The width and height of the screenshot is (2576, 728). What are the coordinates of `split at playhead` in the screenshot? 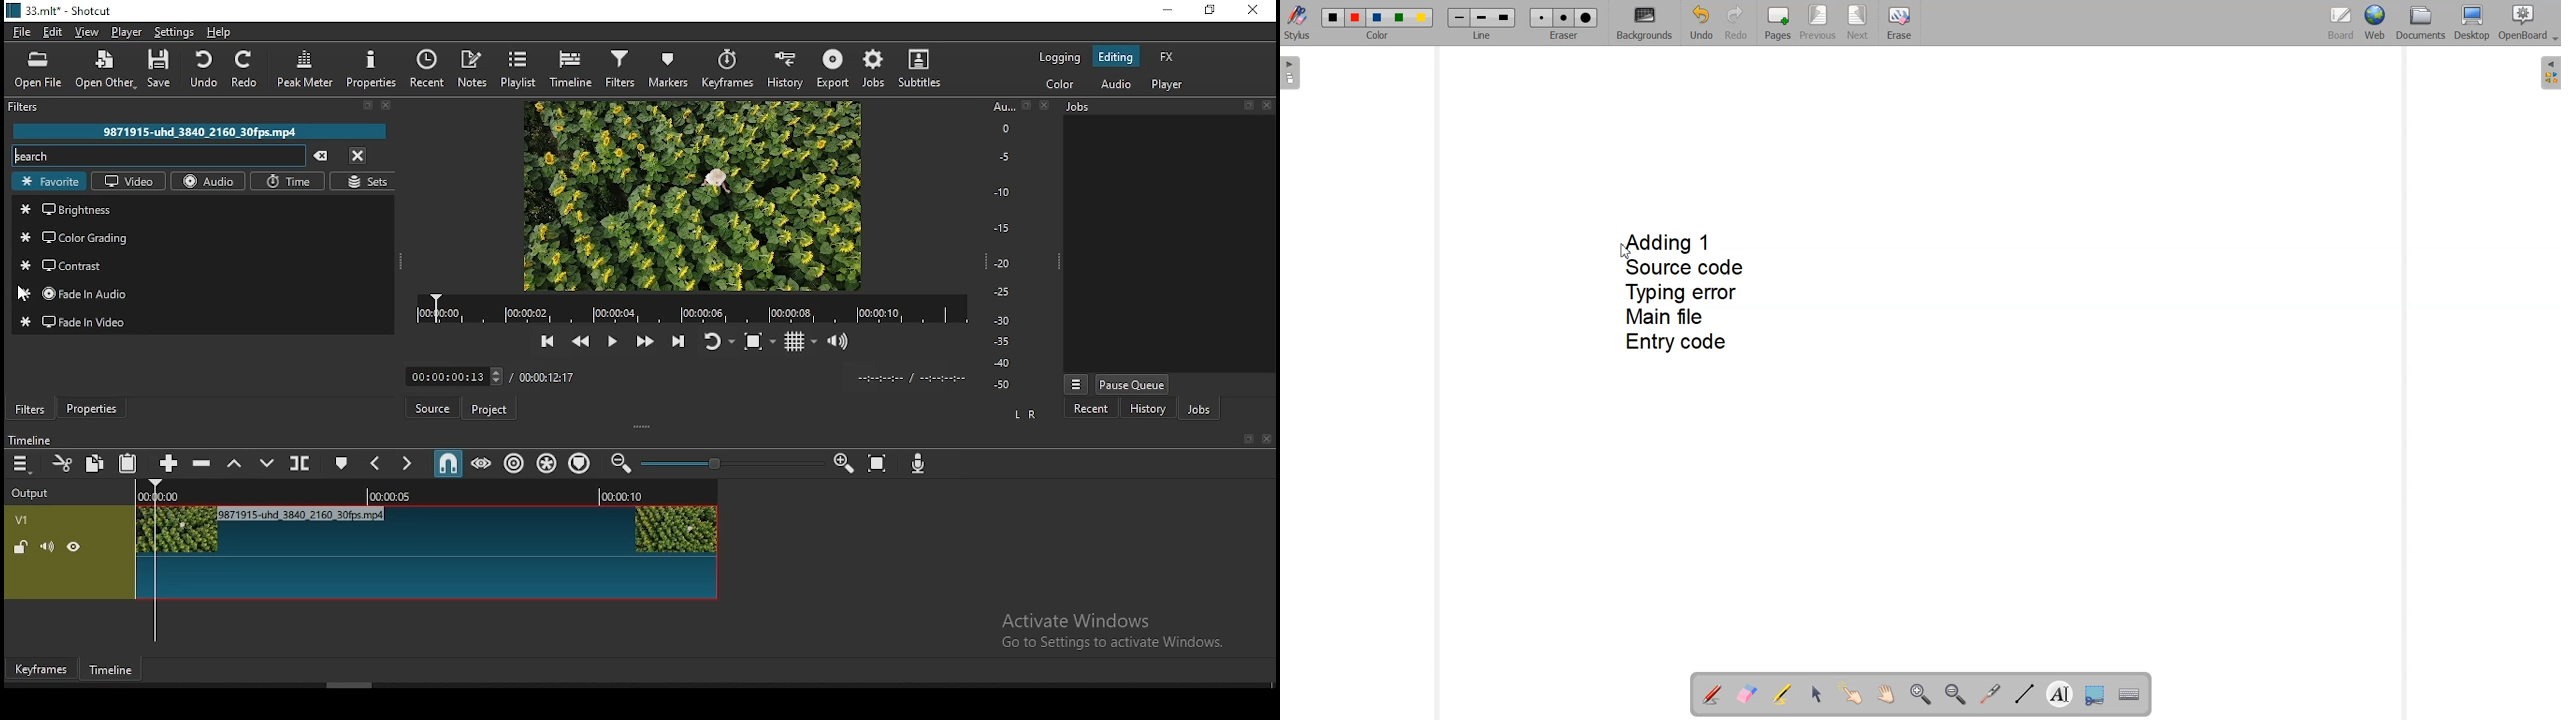 It's located at (303, 462).